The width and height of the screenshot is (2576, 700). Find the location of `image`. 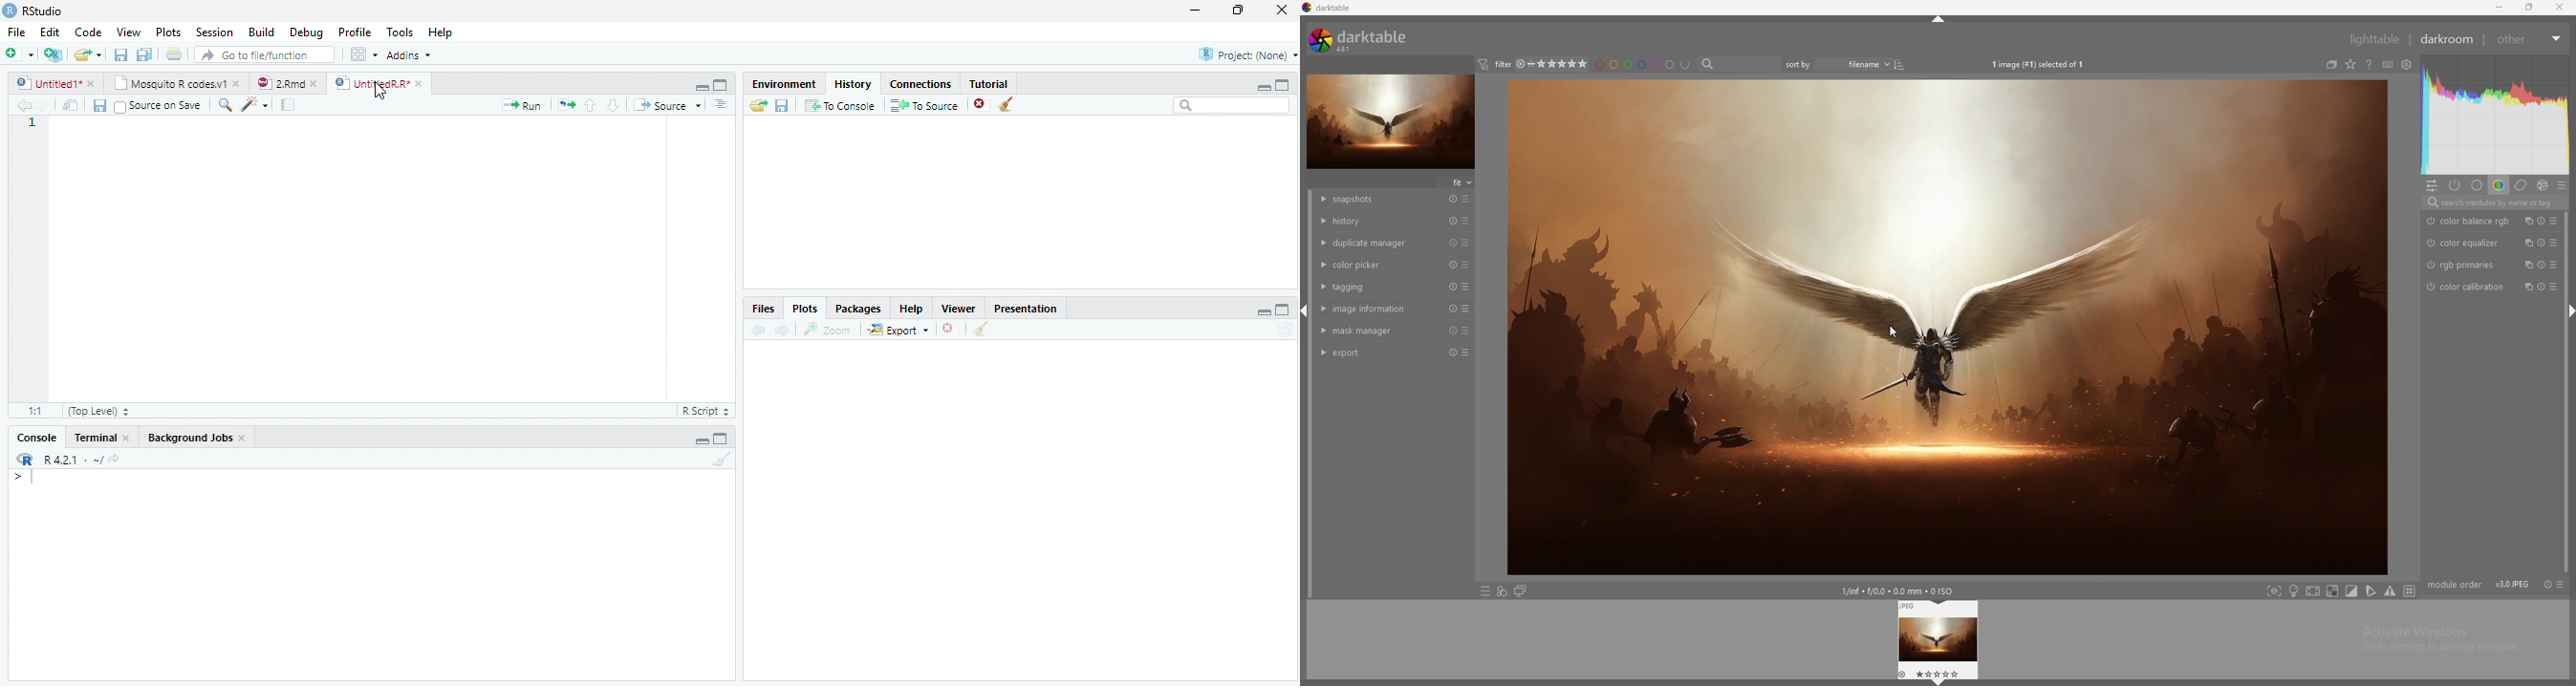

image is located at coordinates (1948, 326).